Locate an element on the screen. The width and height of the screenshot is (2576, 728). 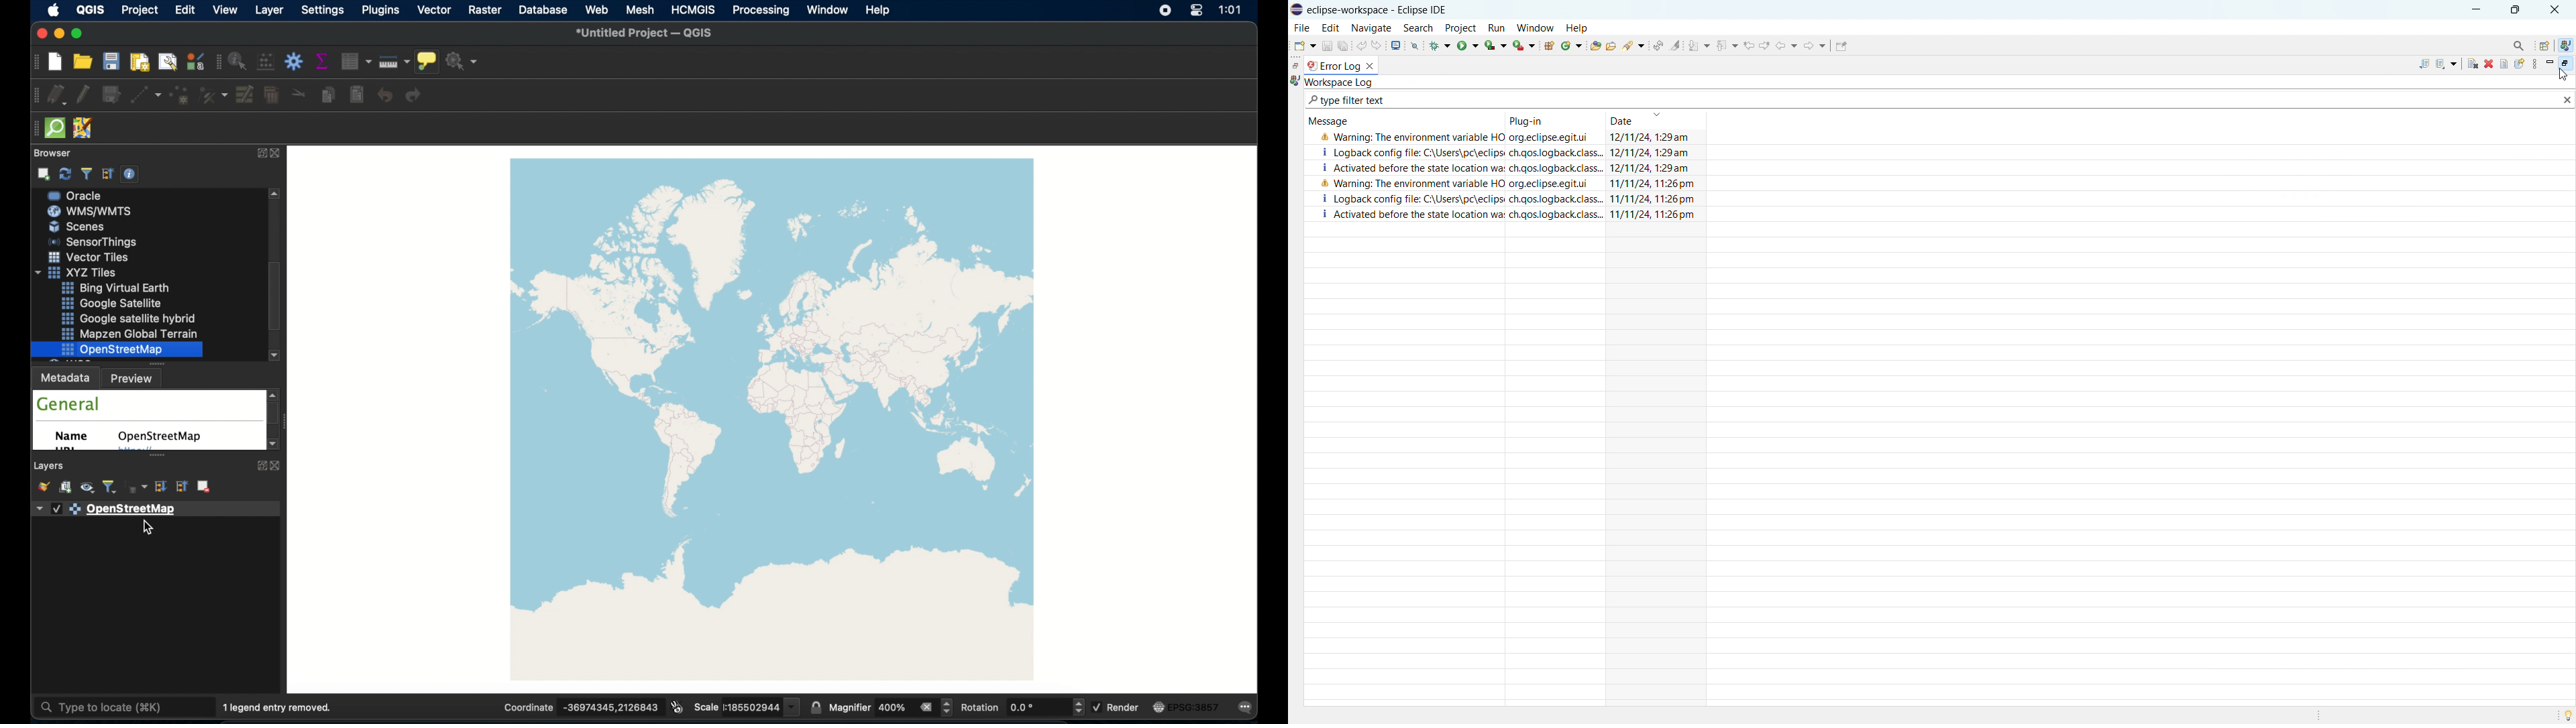
open task is located at coordinates (1623, 46).